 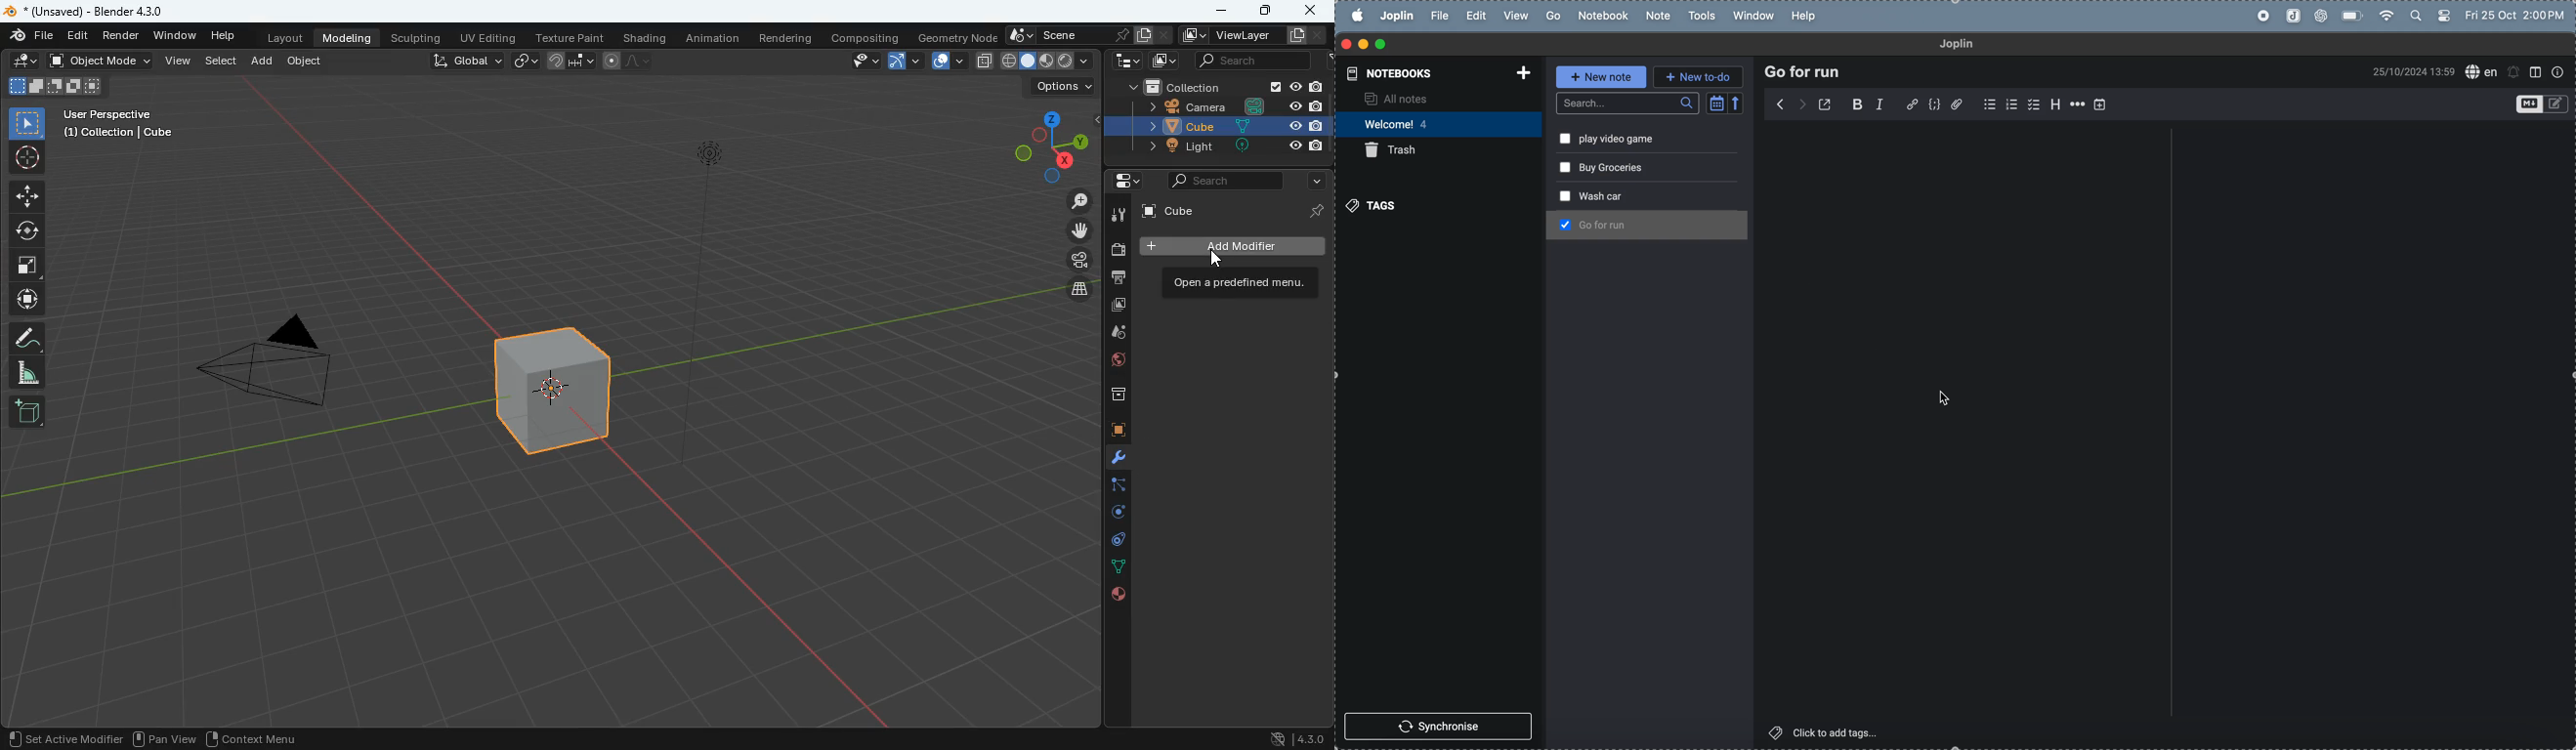 I want to click on notebooks, so click(x=1435, y=72).